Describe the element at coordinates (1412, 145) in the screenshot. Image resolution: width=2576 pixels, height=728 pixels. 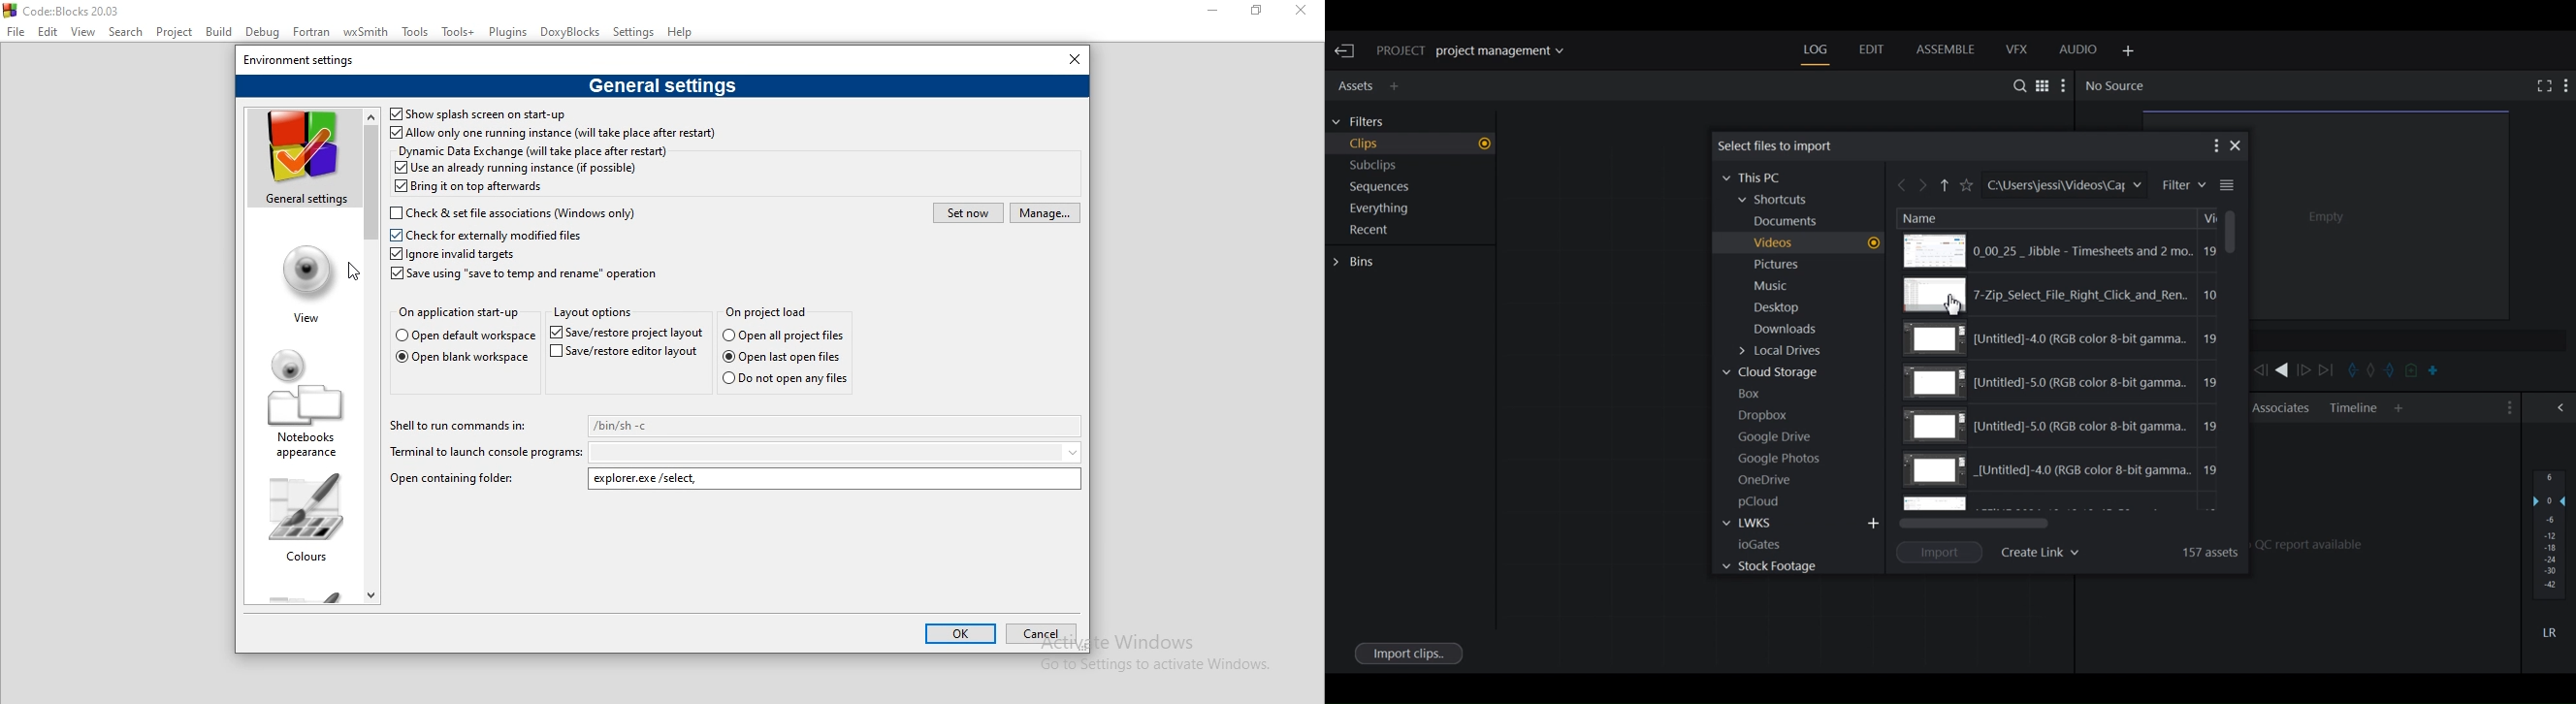
I see `Show Clips in current project` at that location.